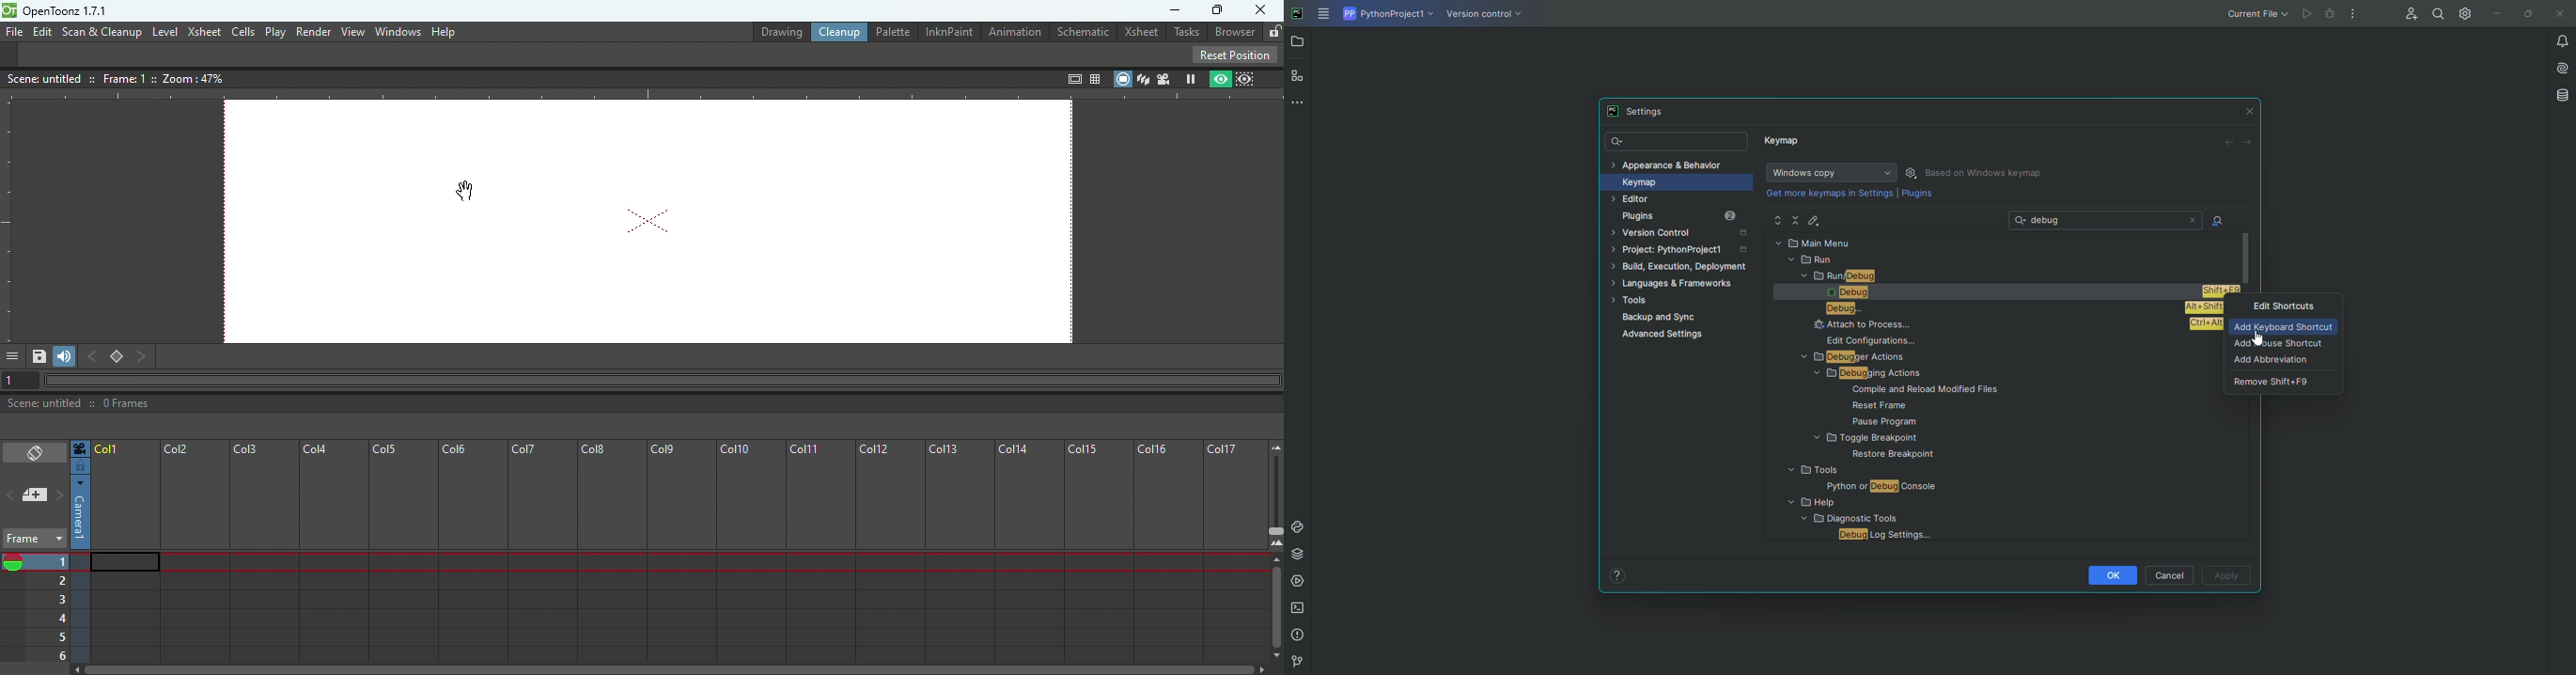  I want to click on Horizontal scroll bar, so click(656, 382).